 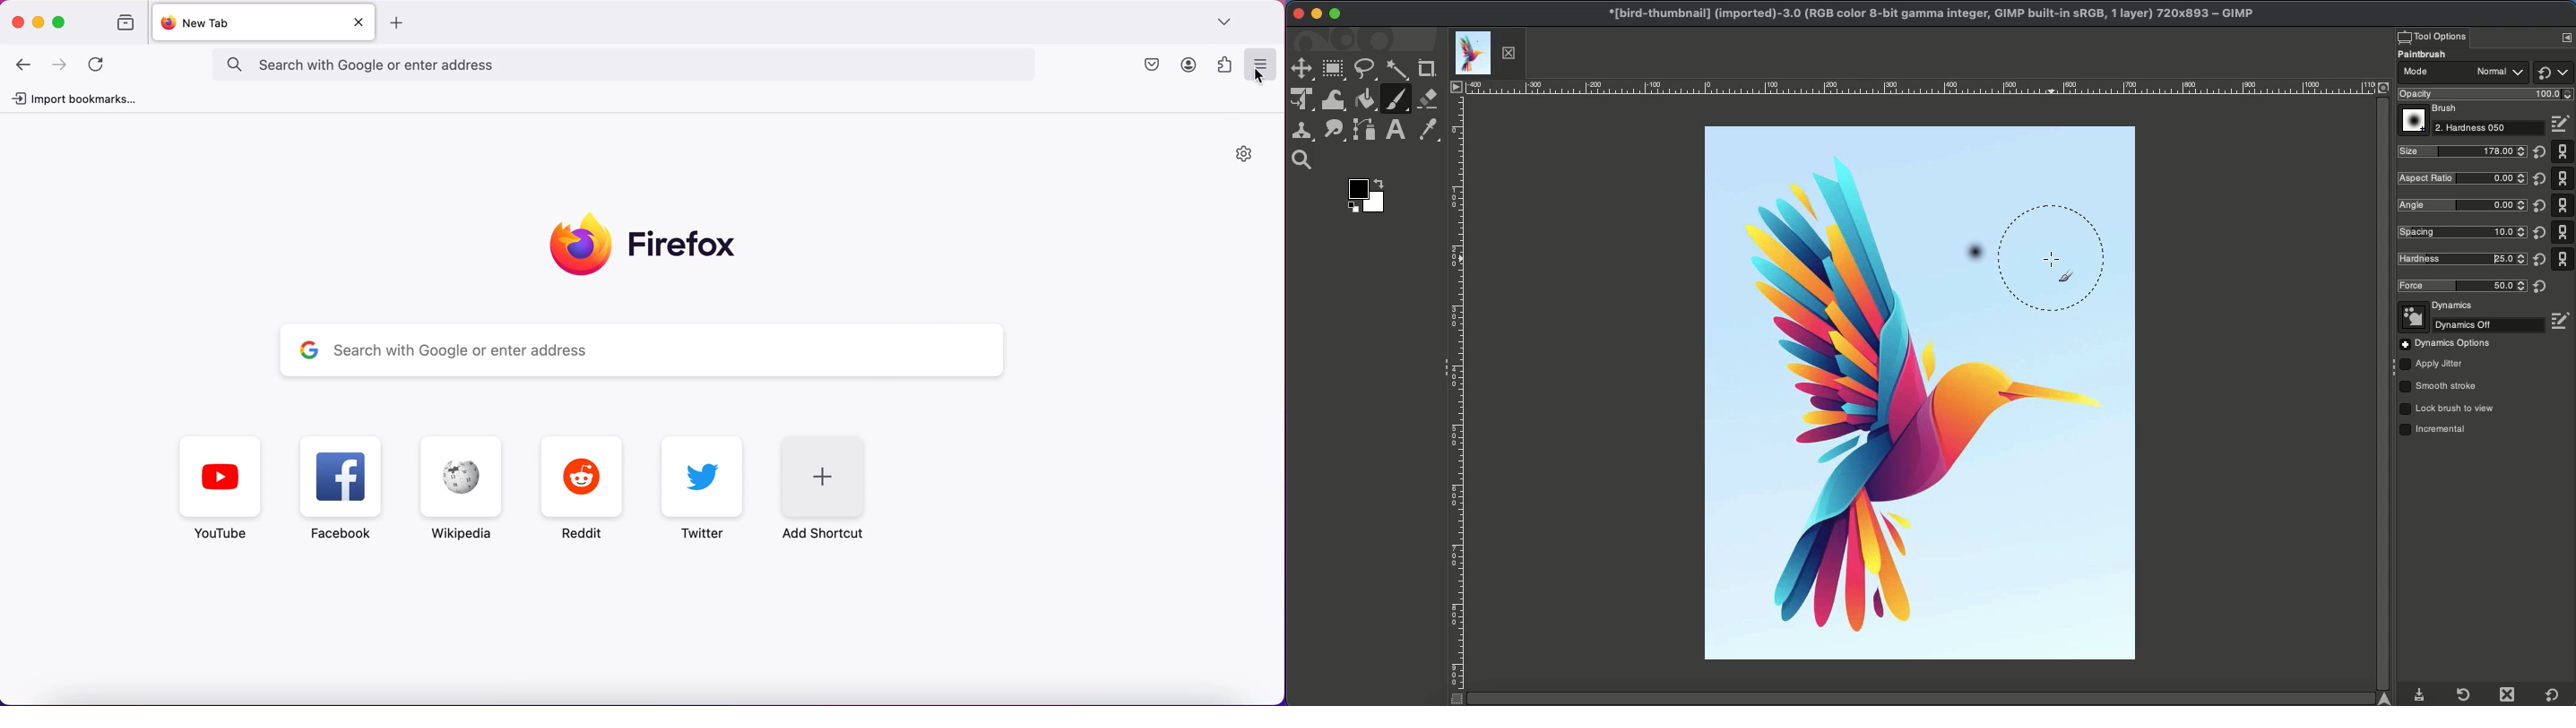 What do you see at coordinates (2438, 306) in the screenshot?
I see `Dynamics` at bounding box center [2438, 306].